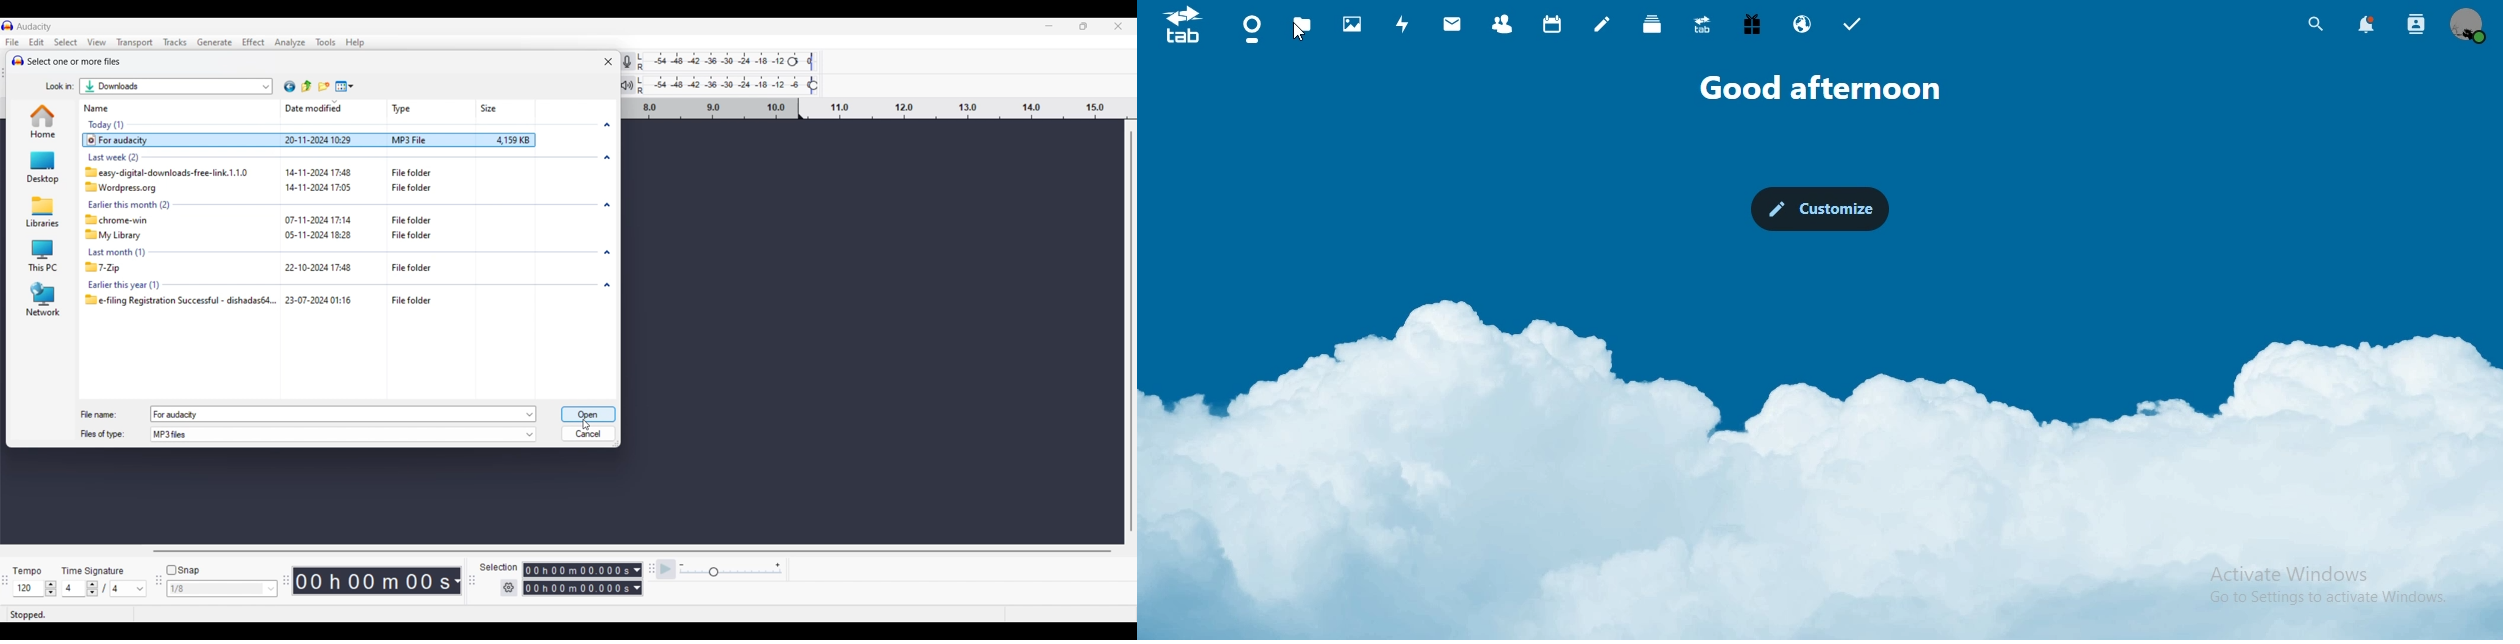 Image resolution: width=2520 pixels, height=644 pixels. I want to click on contact, so click(1503, 22).